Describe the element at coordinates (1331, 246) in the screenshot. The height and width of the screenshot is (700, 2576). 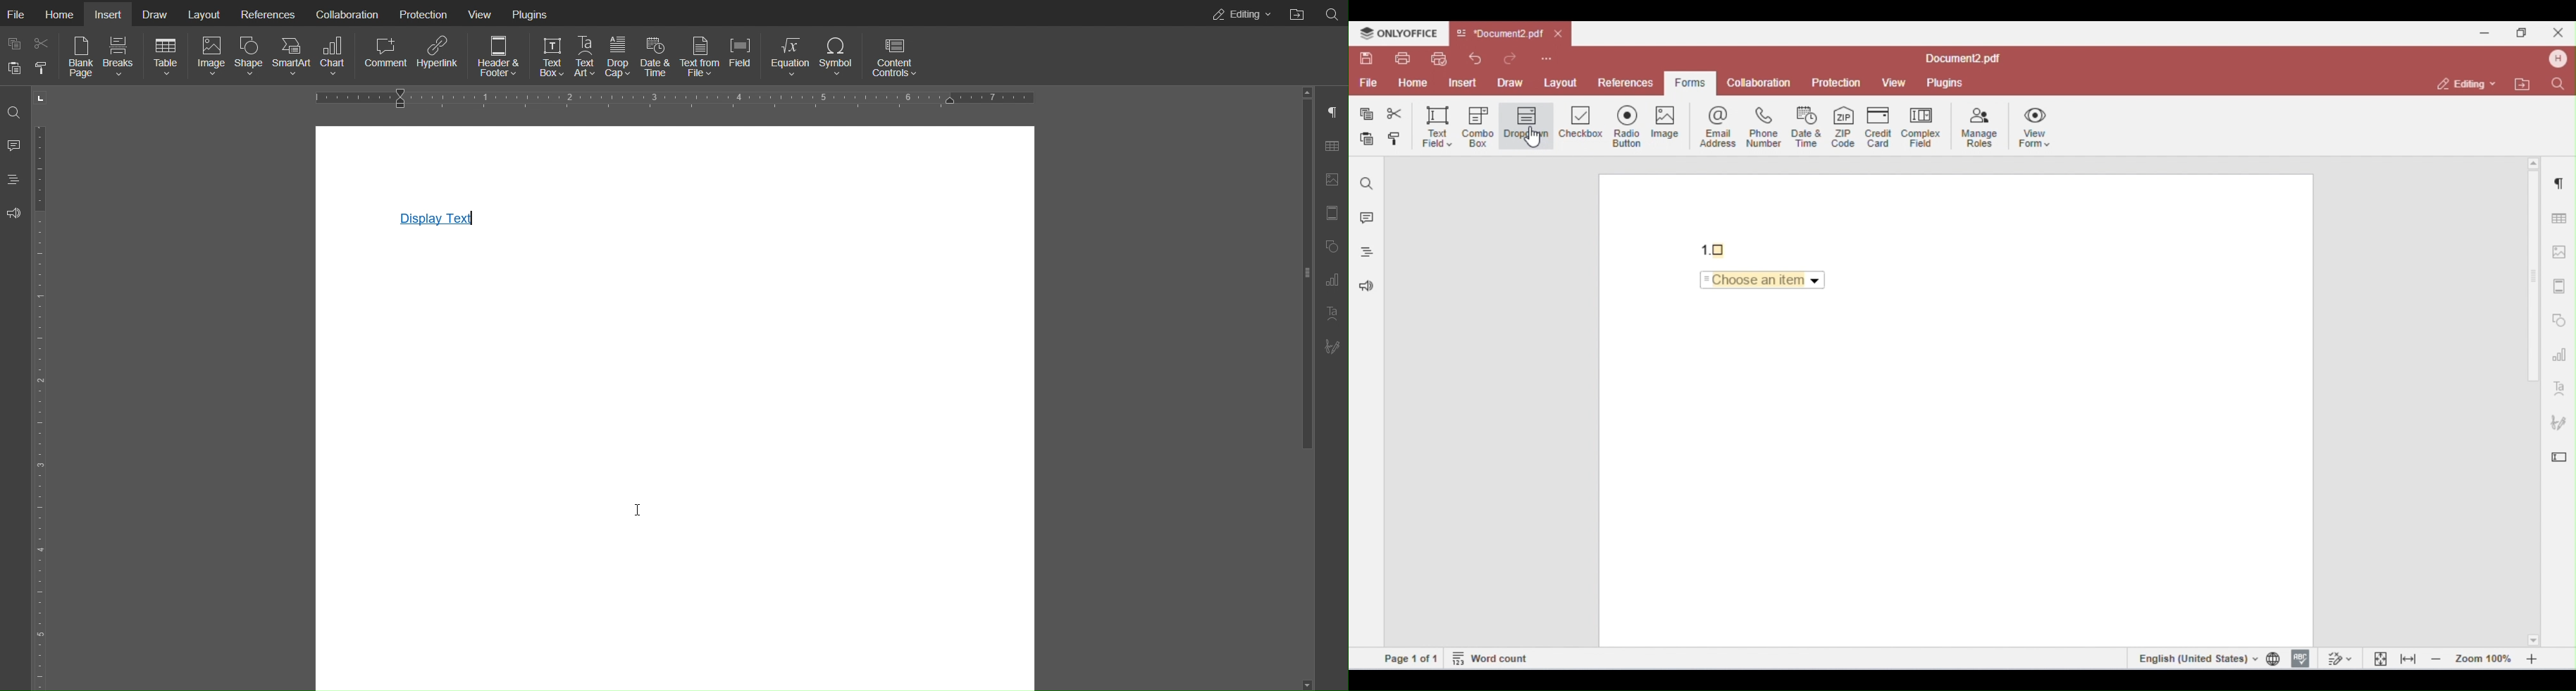
I see `Shape Settings` at that location.